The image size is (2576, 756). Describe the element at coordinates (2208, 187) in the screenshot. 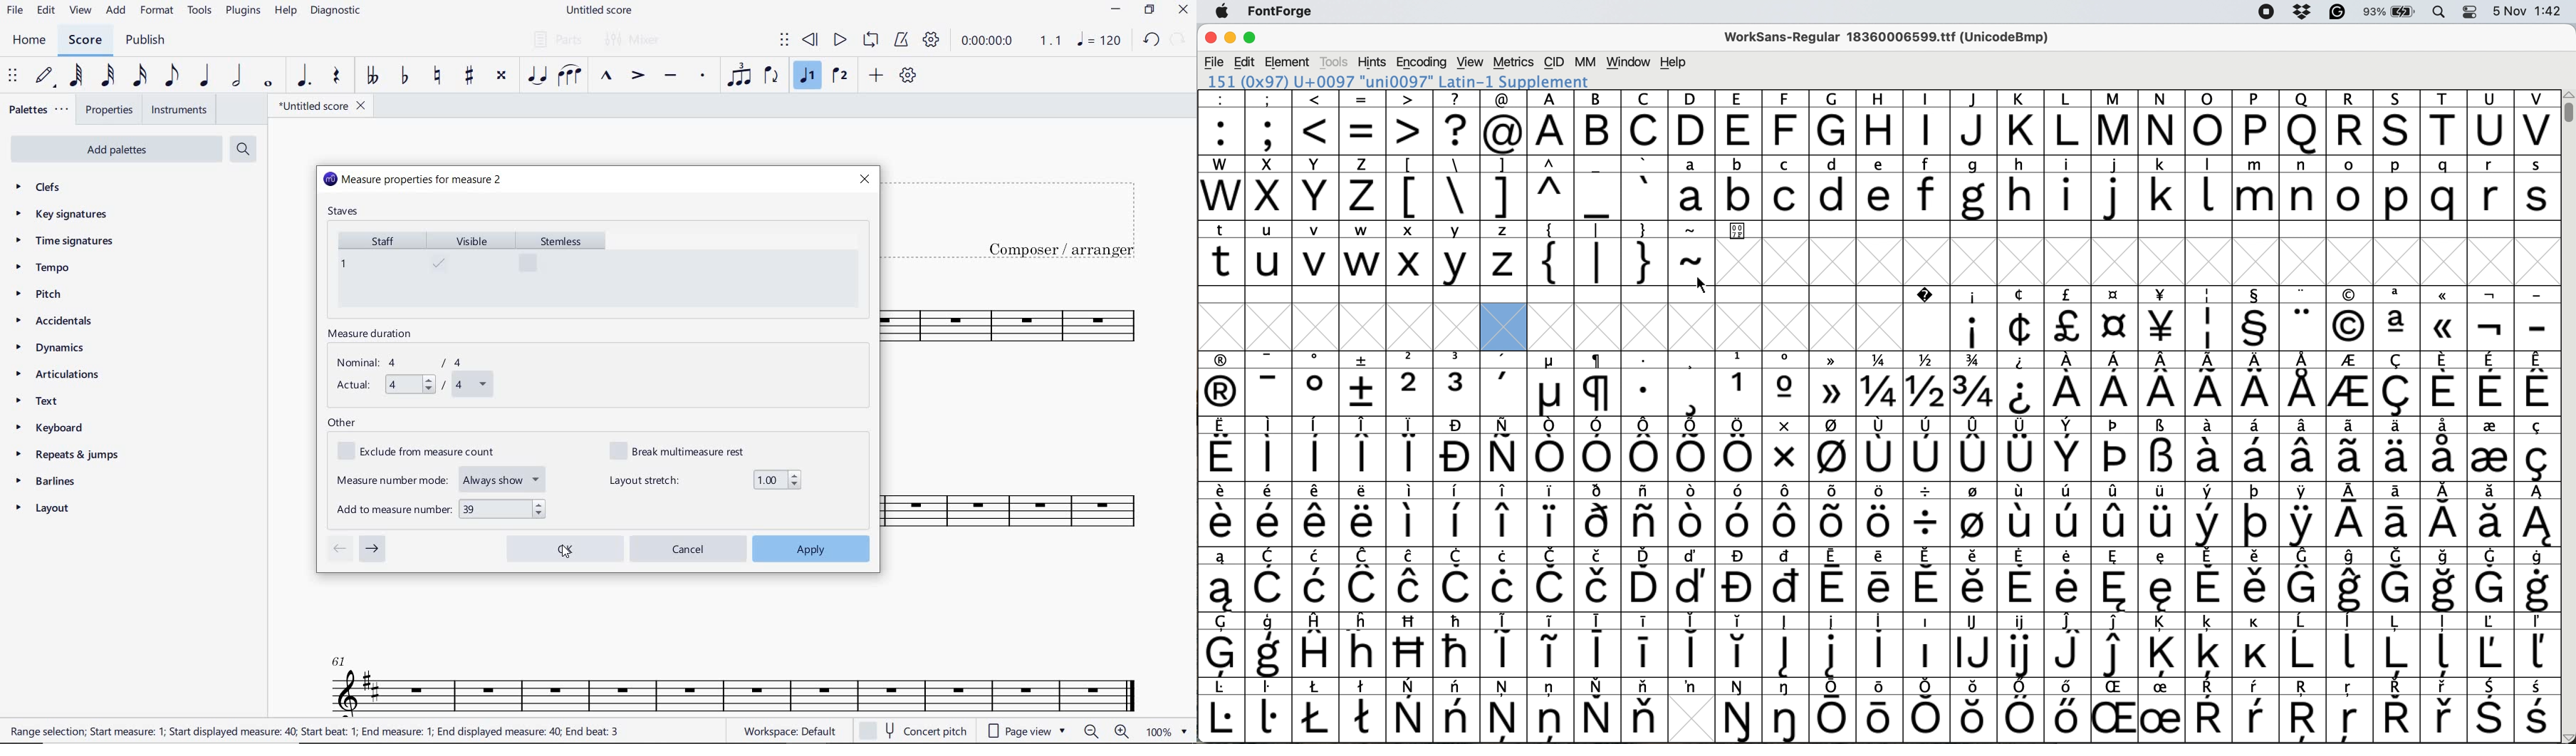

I see `l` at that location.